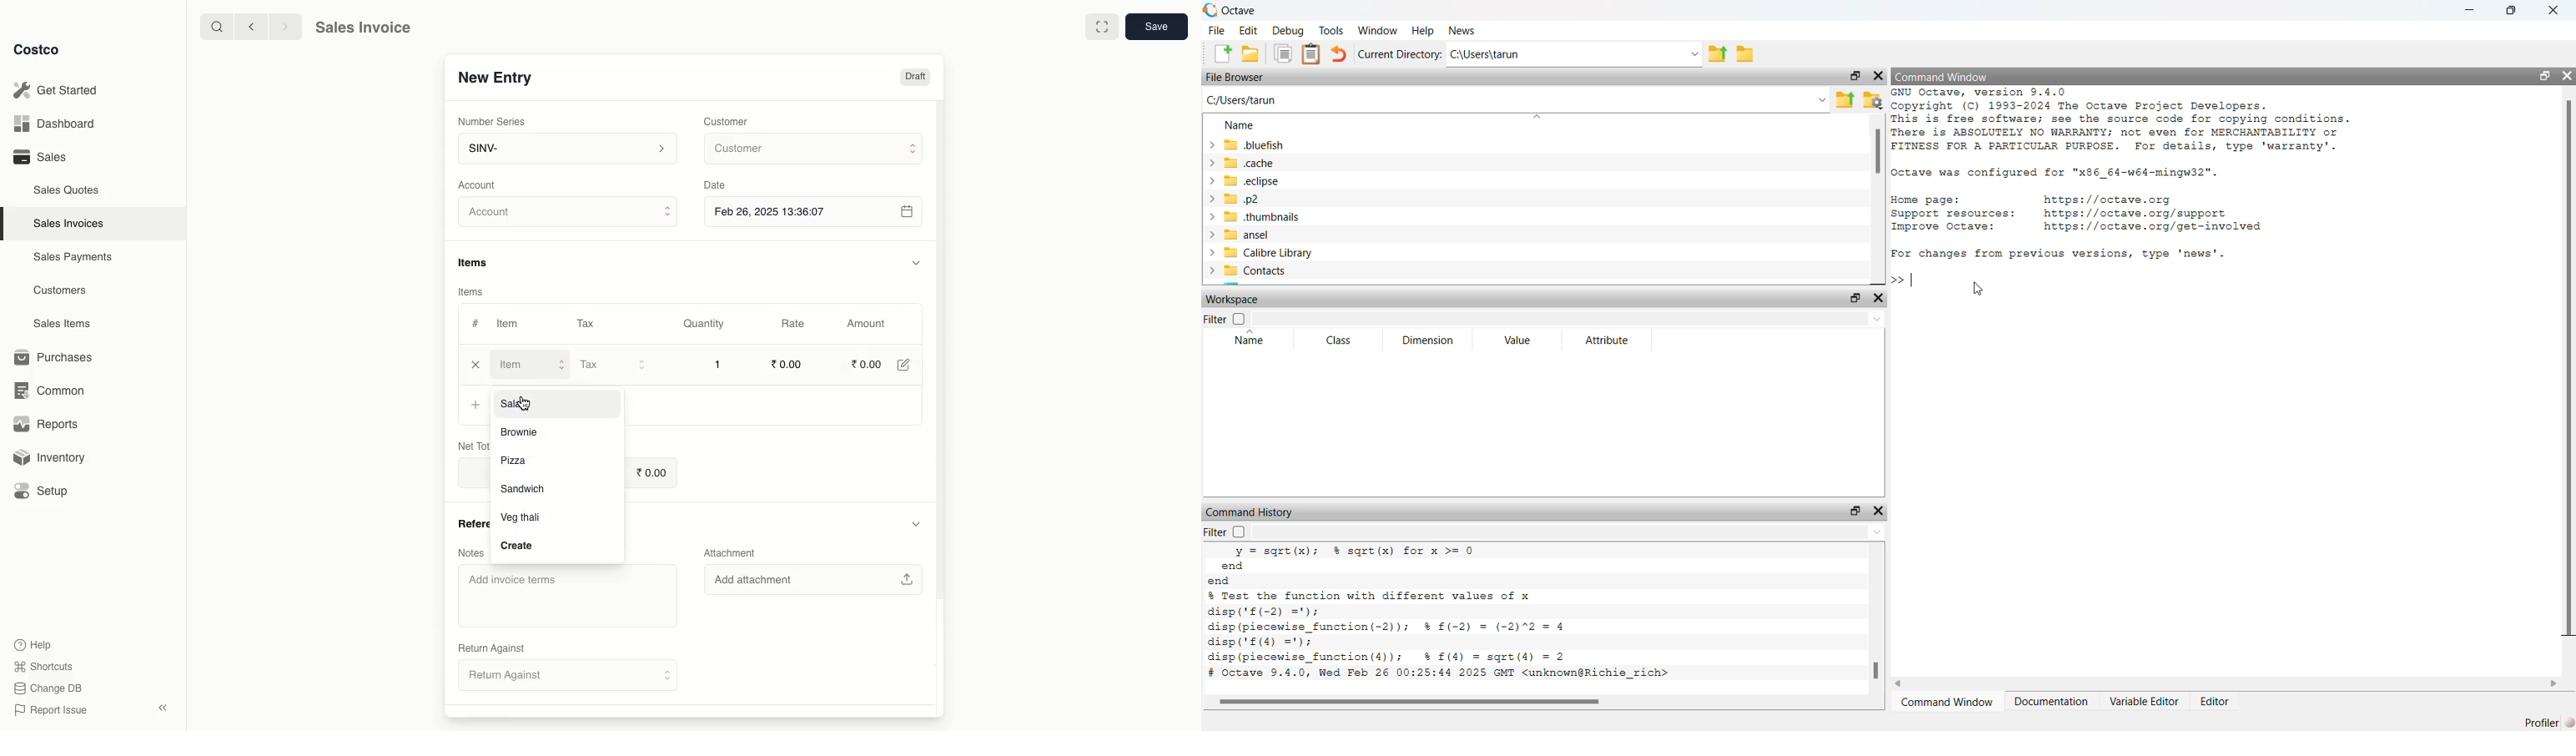 This screenshot has width=2576, height=756. What do you see at coordinates (45, 687) in the screenshot?
I see `Change DB` at bounding box center [45, 687].